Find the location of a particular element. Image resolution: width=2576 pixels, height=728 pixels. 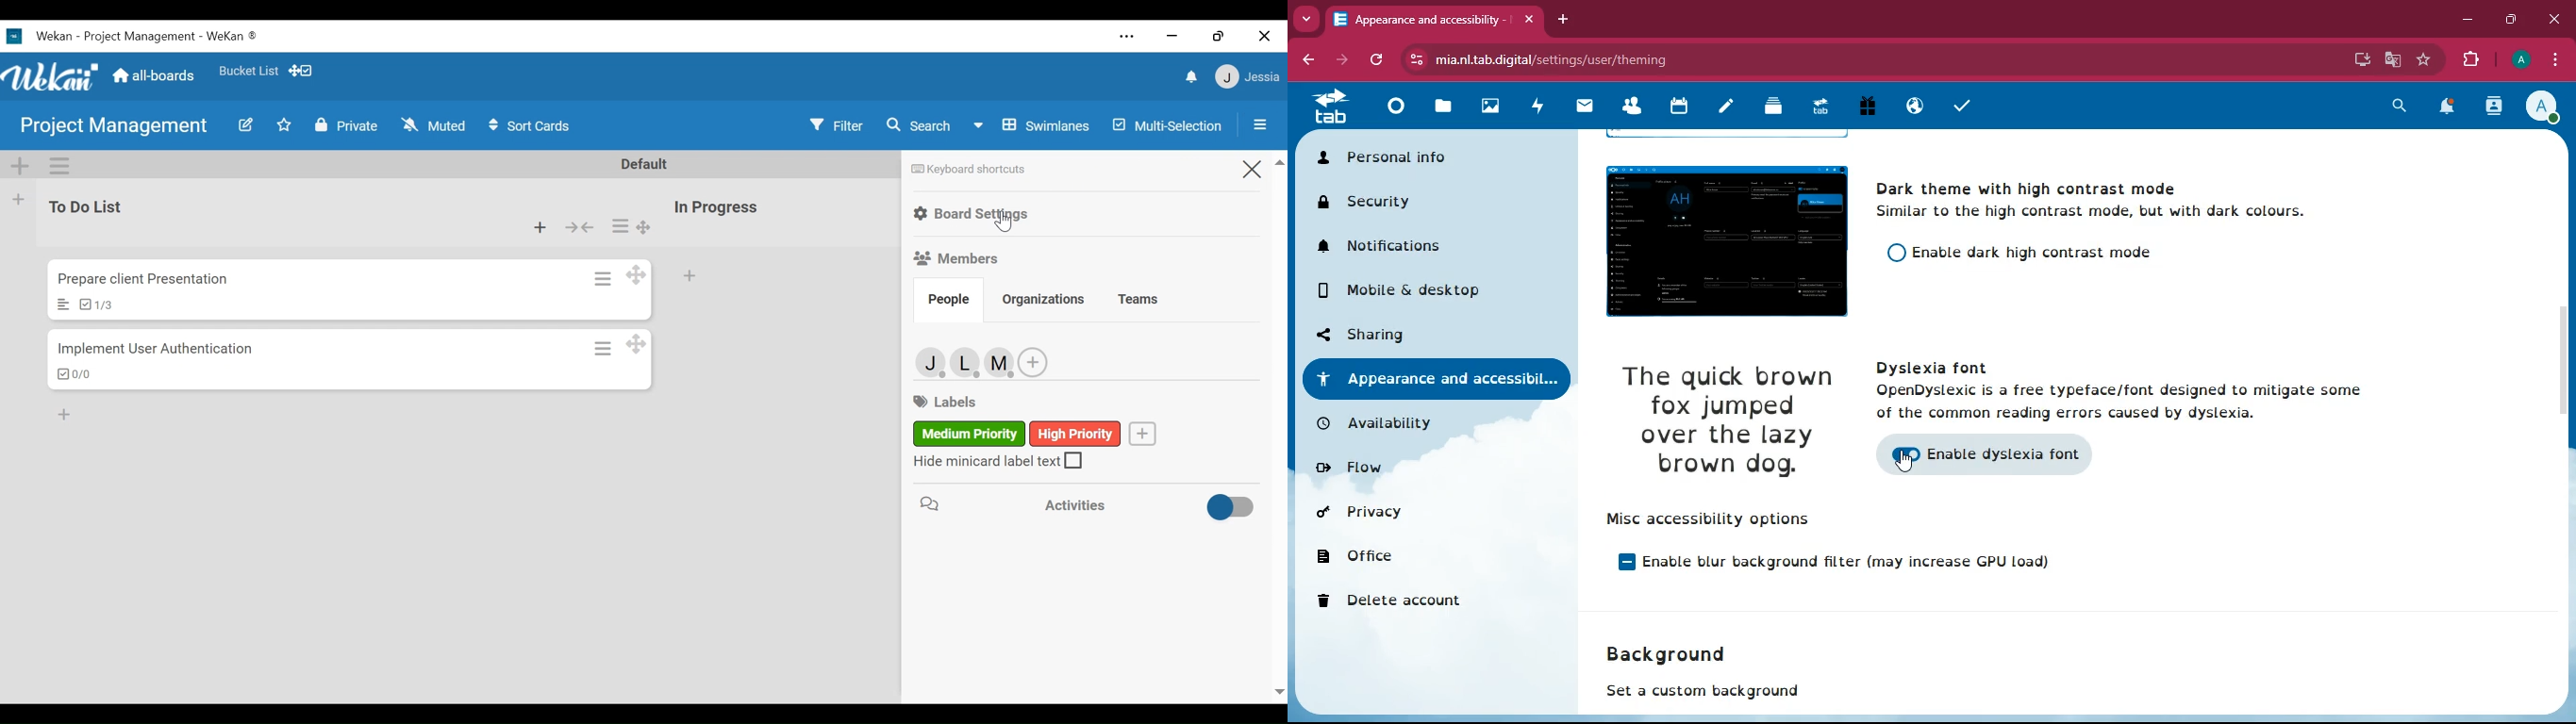

add tab is located at coordinates (1563, 19).